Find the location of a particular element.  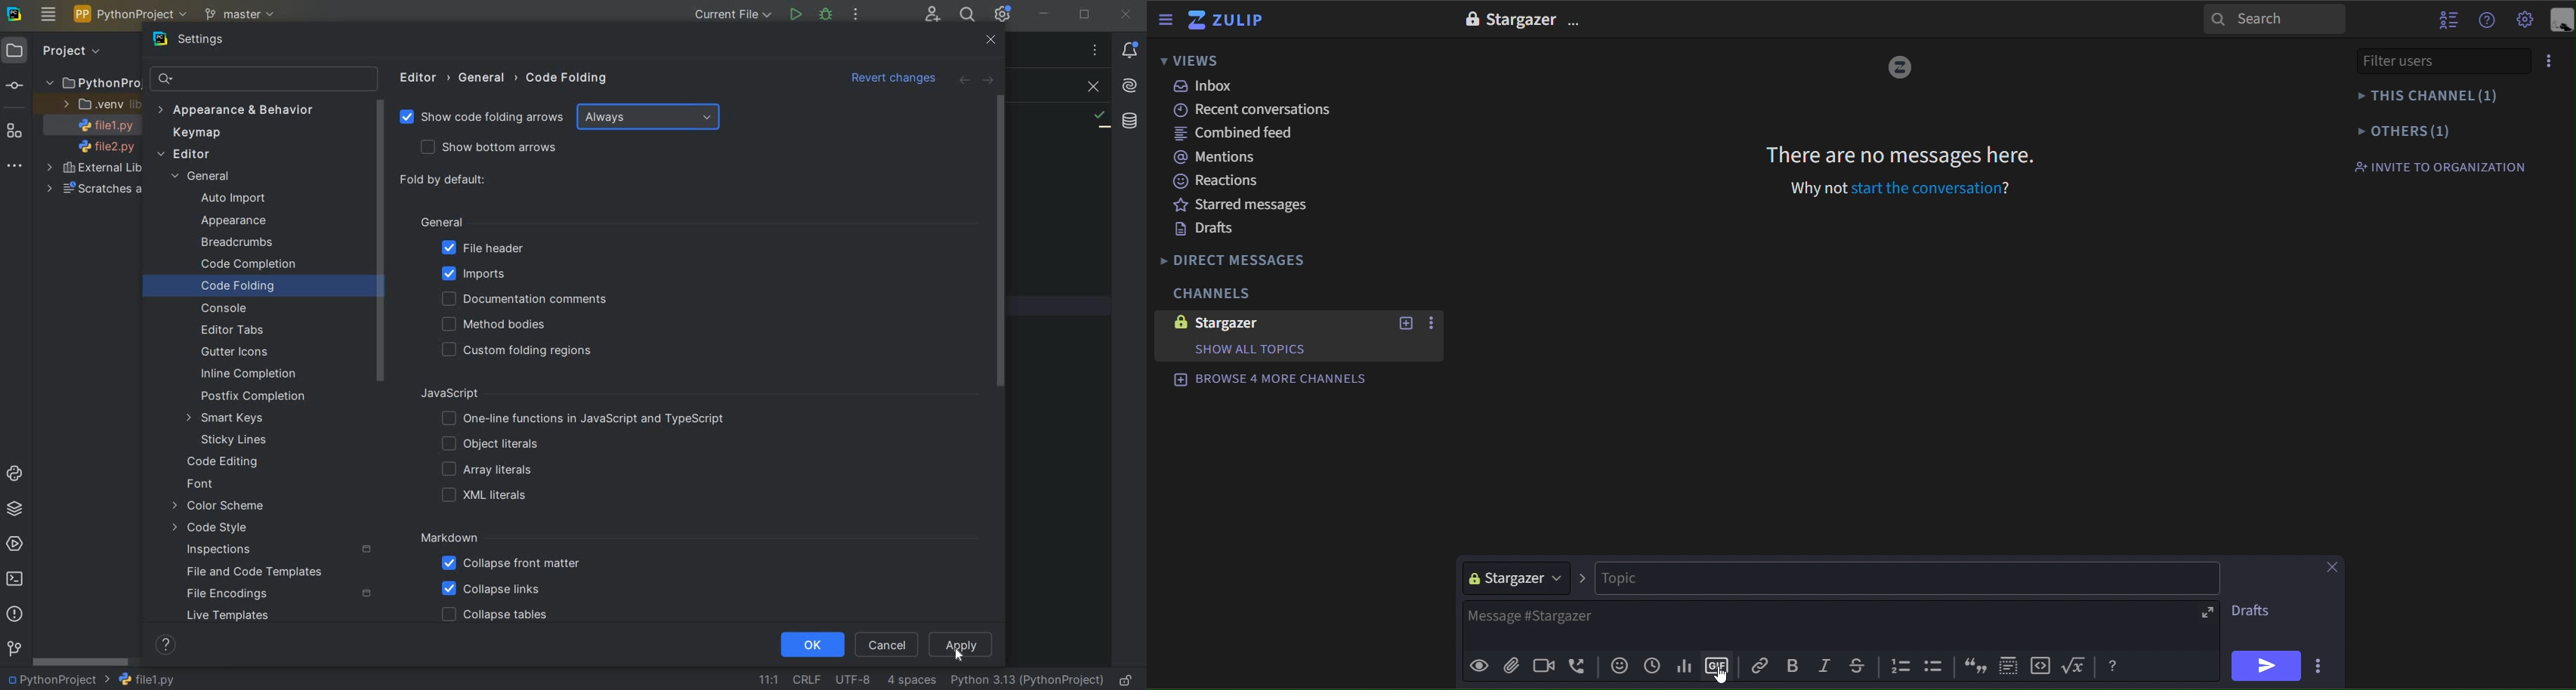

italic is located at coordinates (1824, 667).